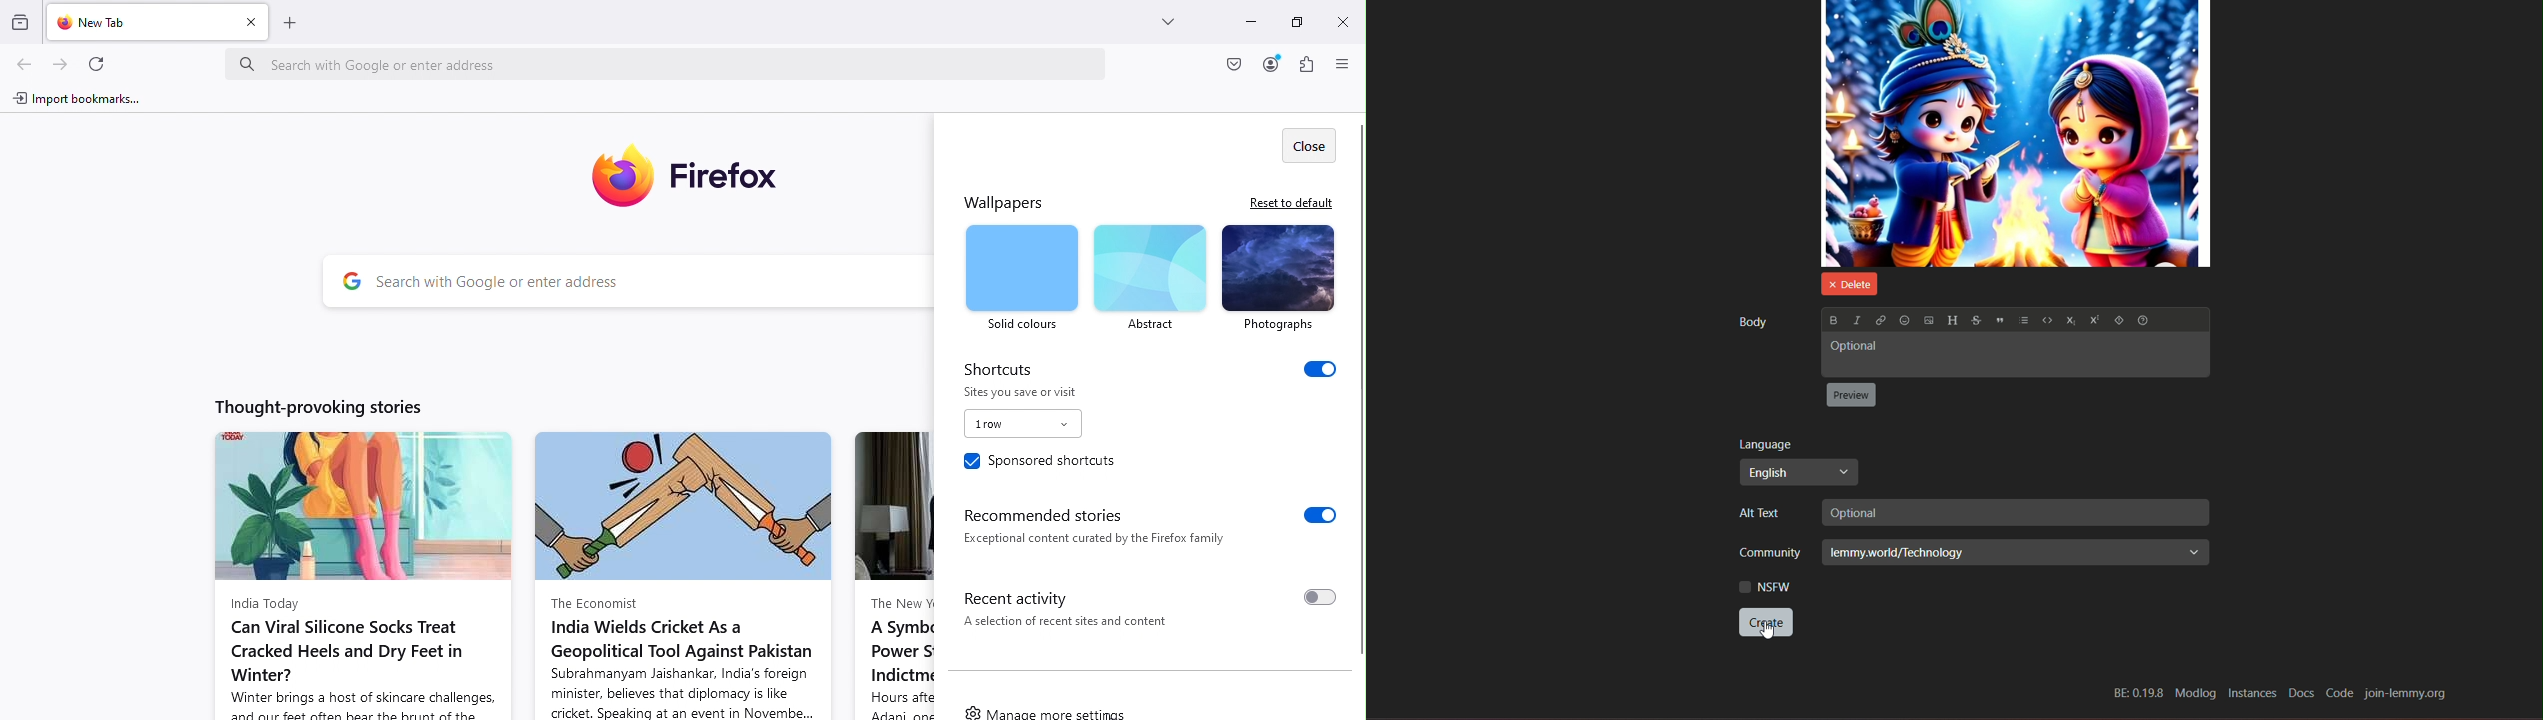 This screenshot has height=728, width=2548. I want to click on toggle on/off recomended stories, so click(1312, 515).